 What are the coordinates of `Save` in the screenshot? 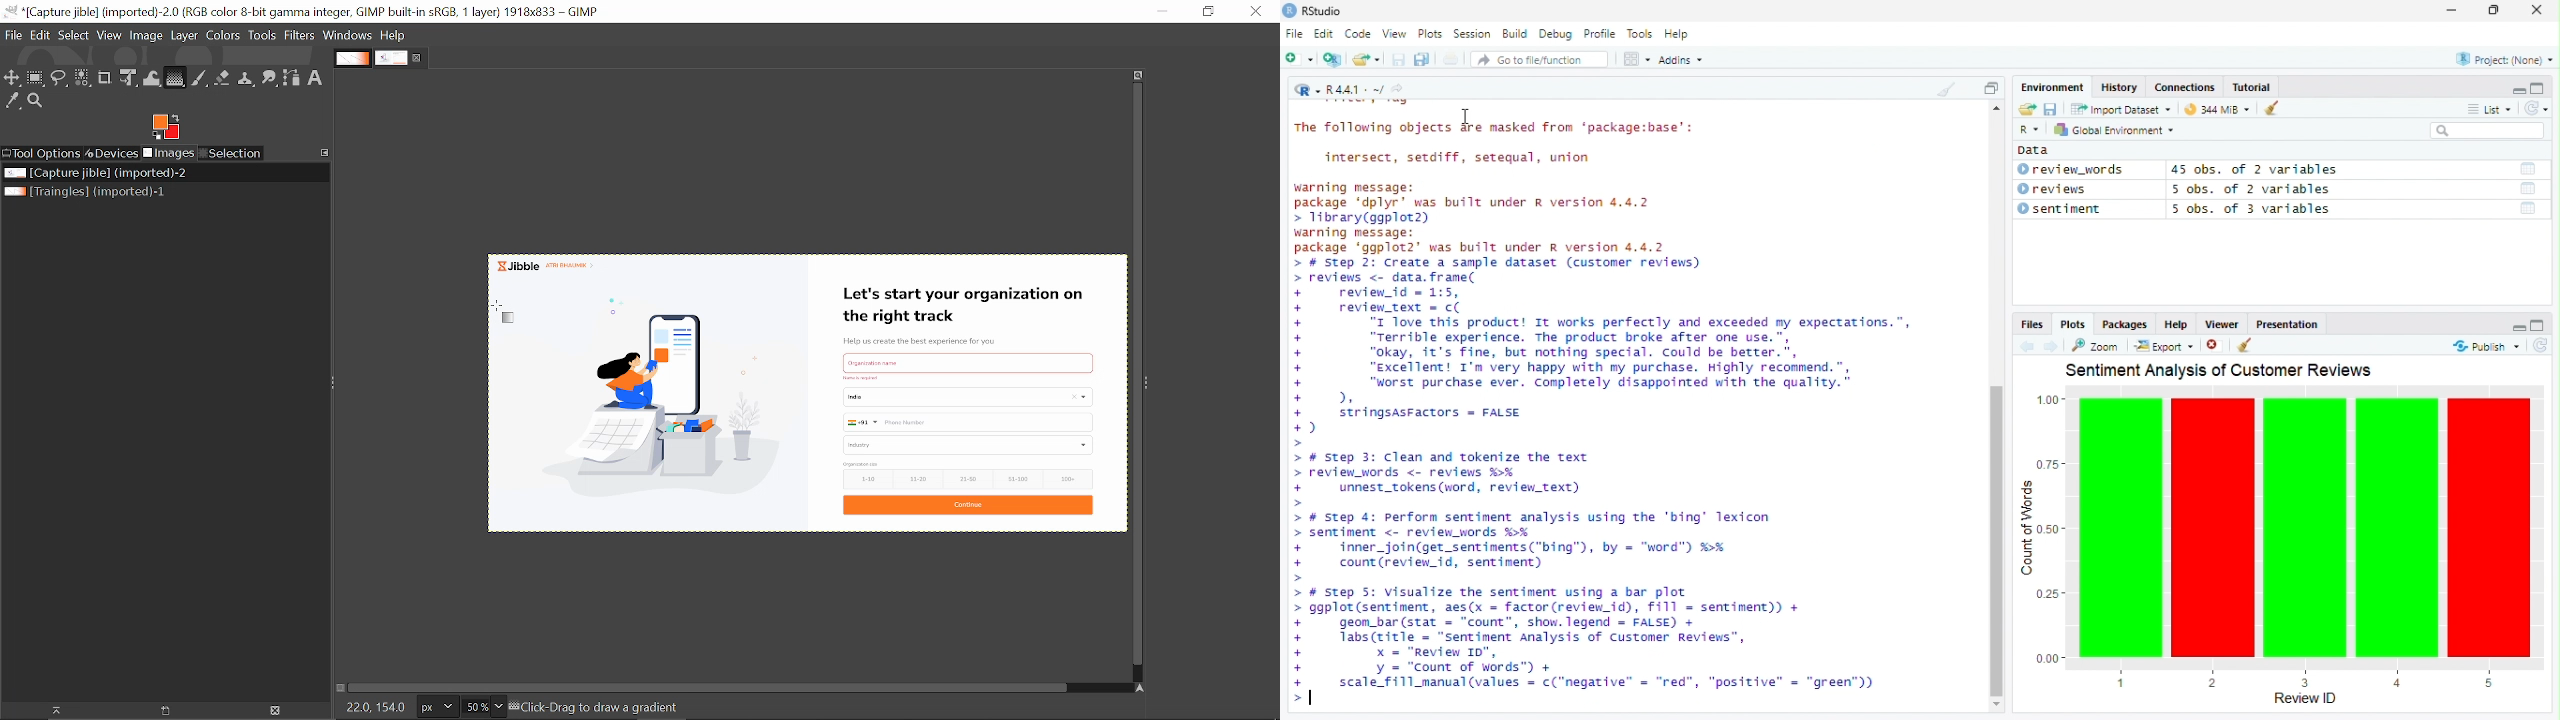 It's located at (2050, 109).